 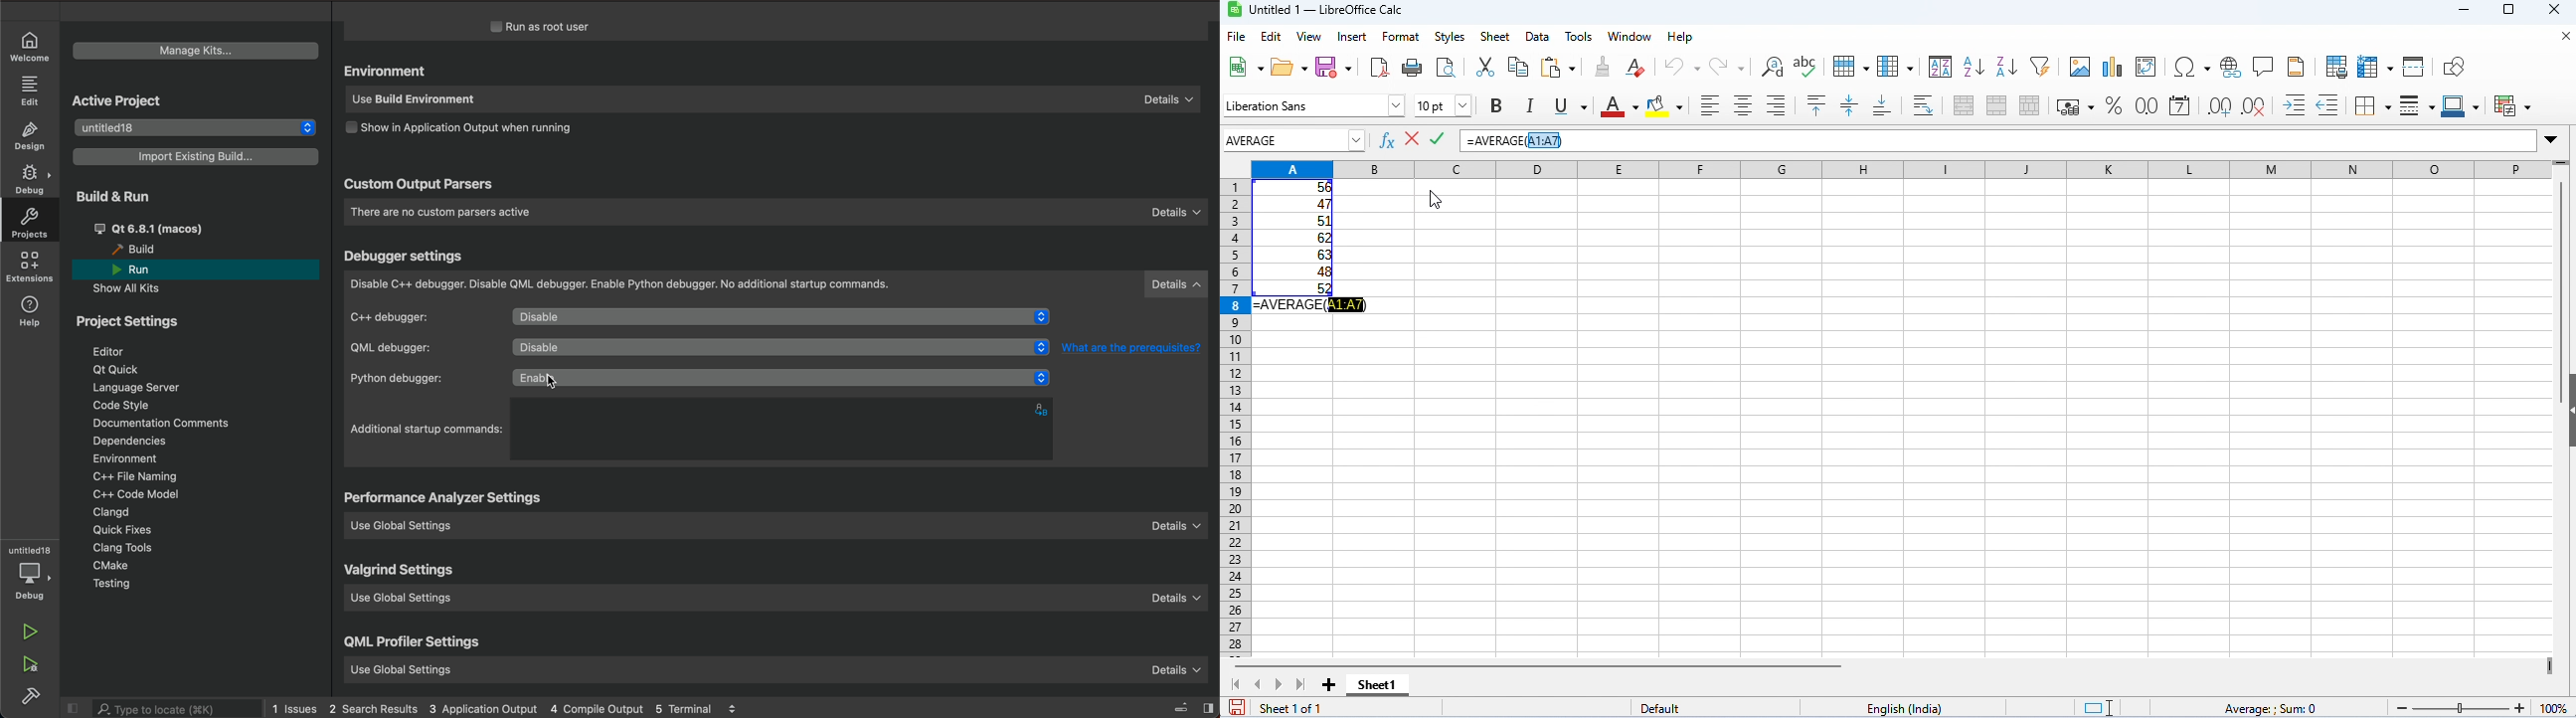 What do you see at coordinates (1300, 684) in the screenshot?
I see `last sheet` at bounding box center [1300, 684].